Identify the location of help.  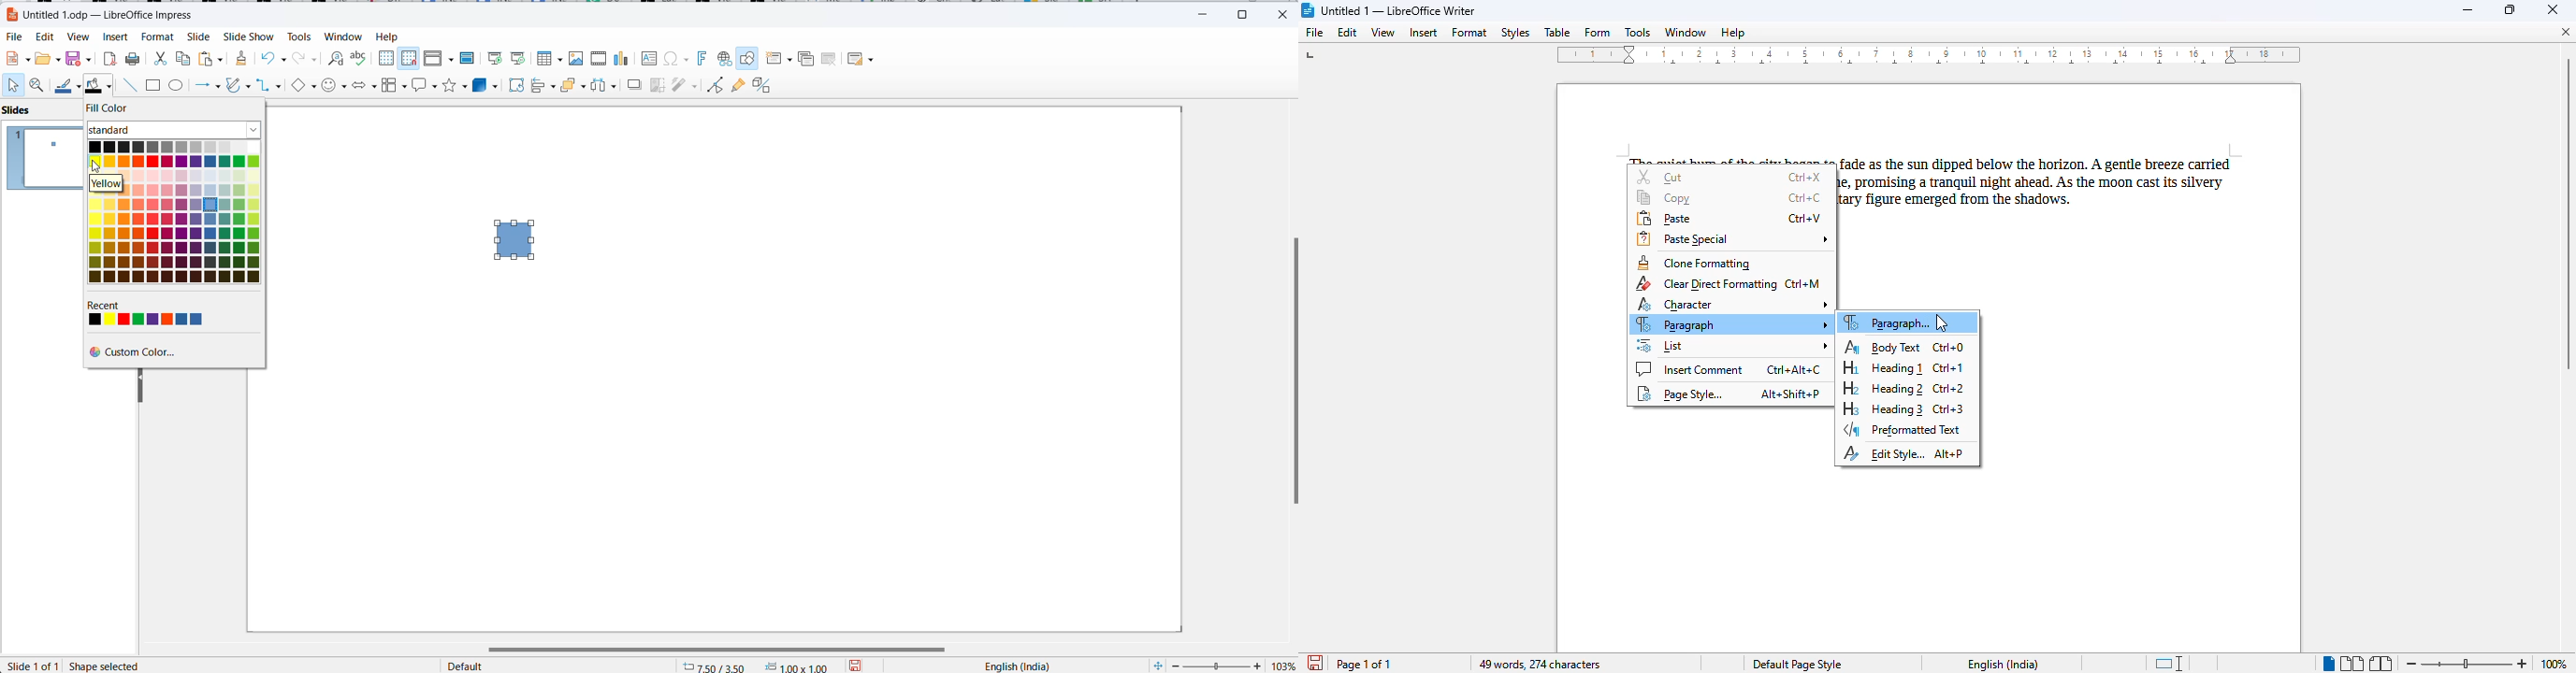
(387, 36).